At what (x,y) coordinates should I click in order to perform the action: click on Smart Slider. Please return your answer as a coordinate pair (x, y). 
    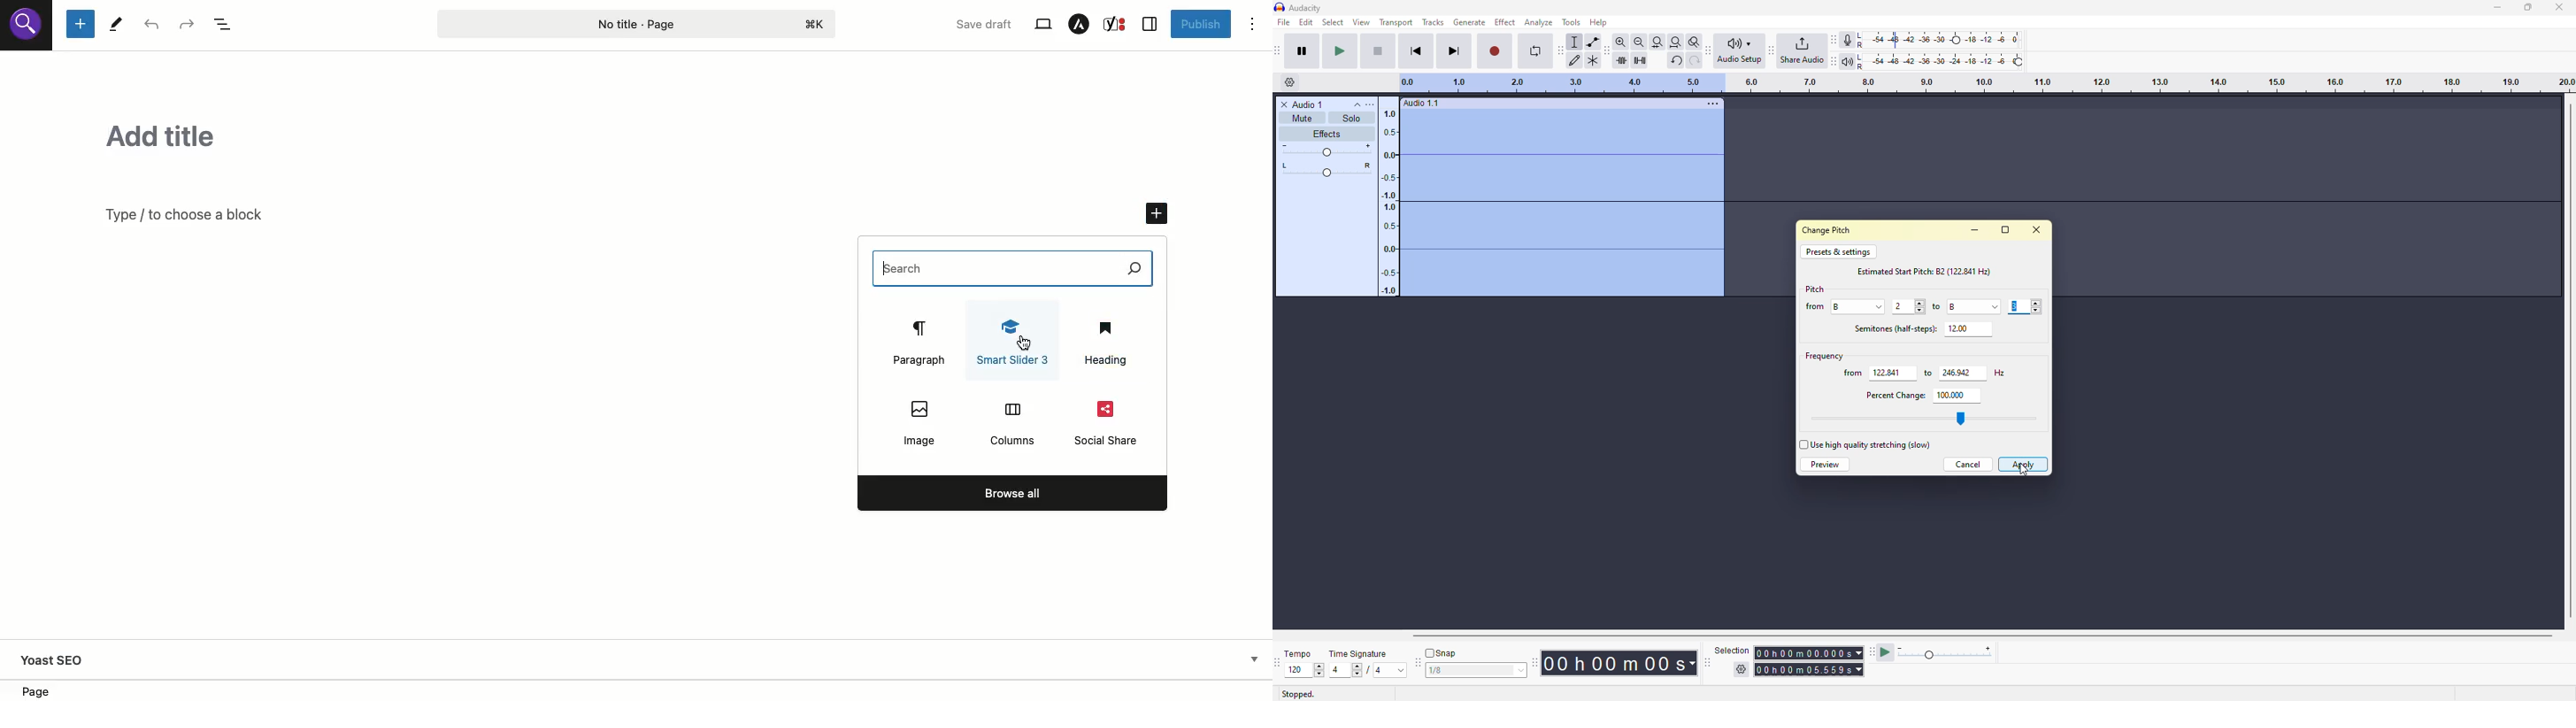
    Looking at the image, I should click on (1017, 342).